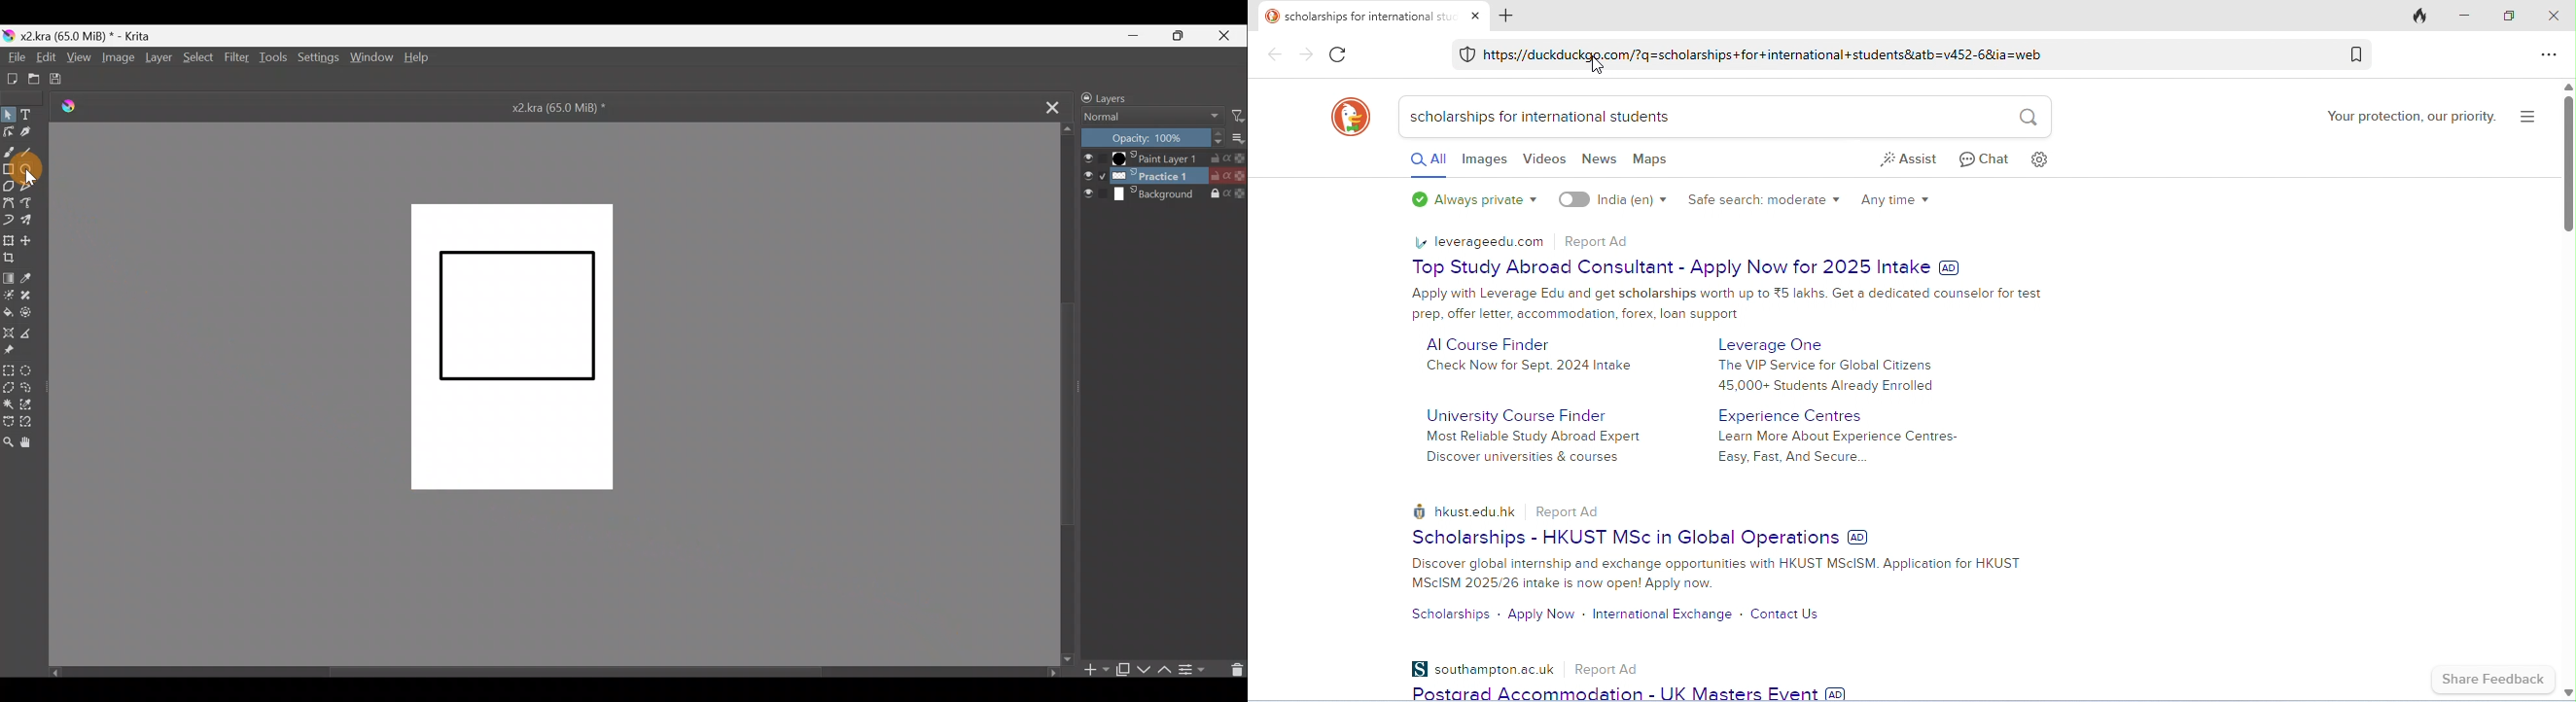 The image size is (2576, 728). I want to click on maximize, so click(2509, 14).